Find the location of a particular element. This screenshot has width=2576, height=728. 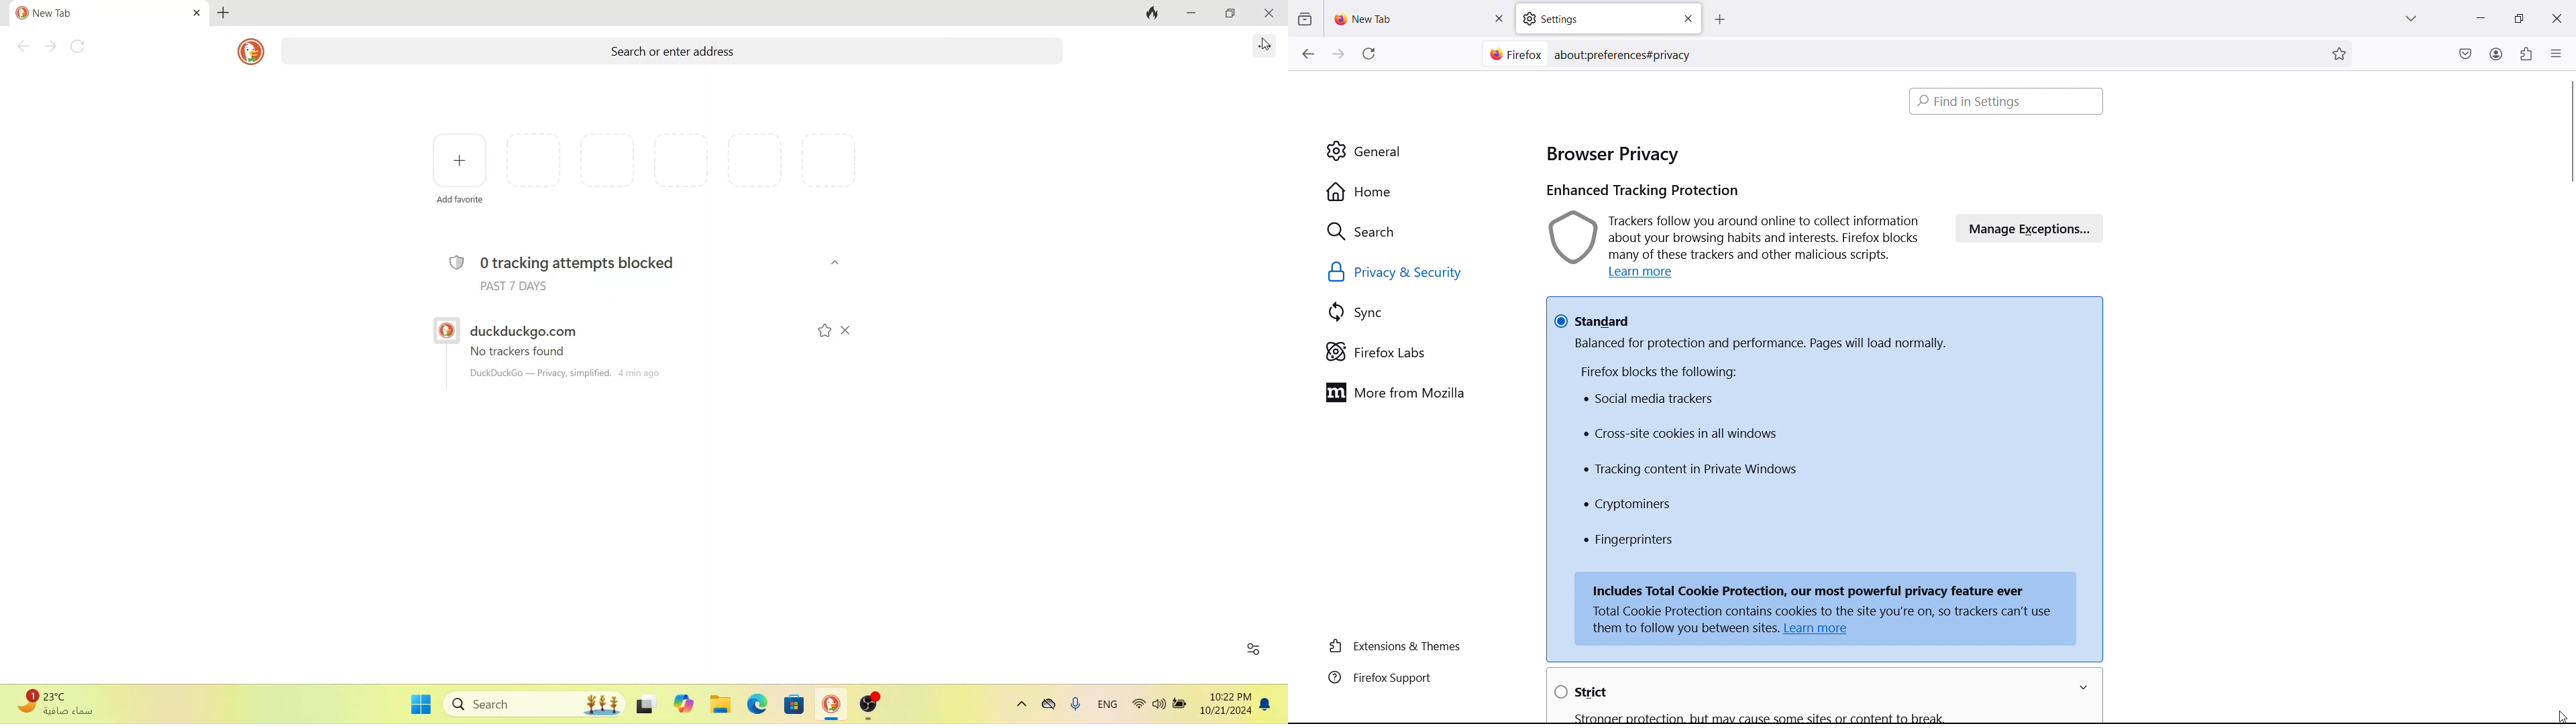

bookmarks is located at coordinates (2341, 53).